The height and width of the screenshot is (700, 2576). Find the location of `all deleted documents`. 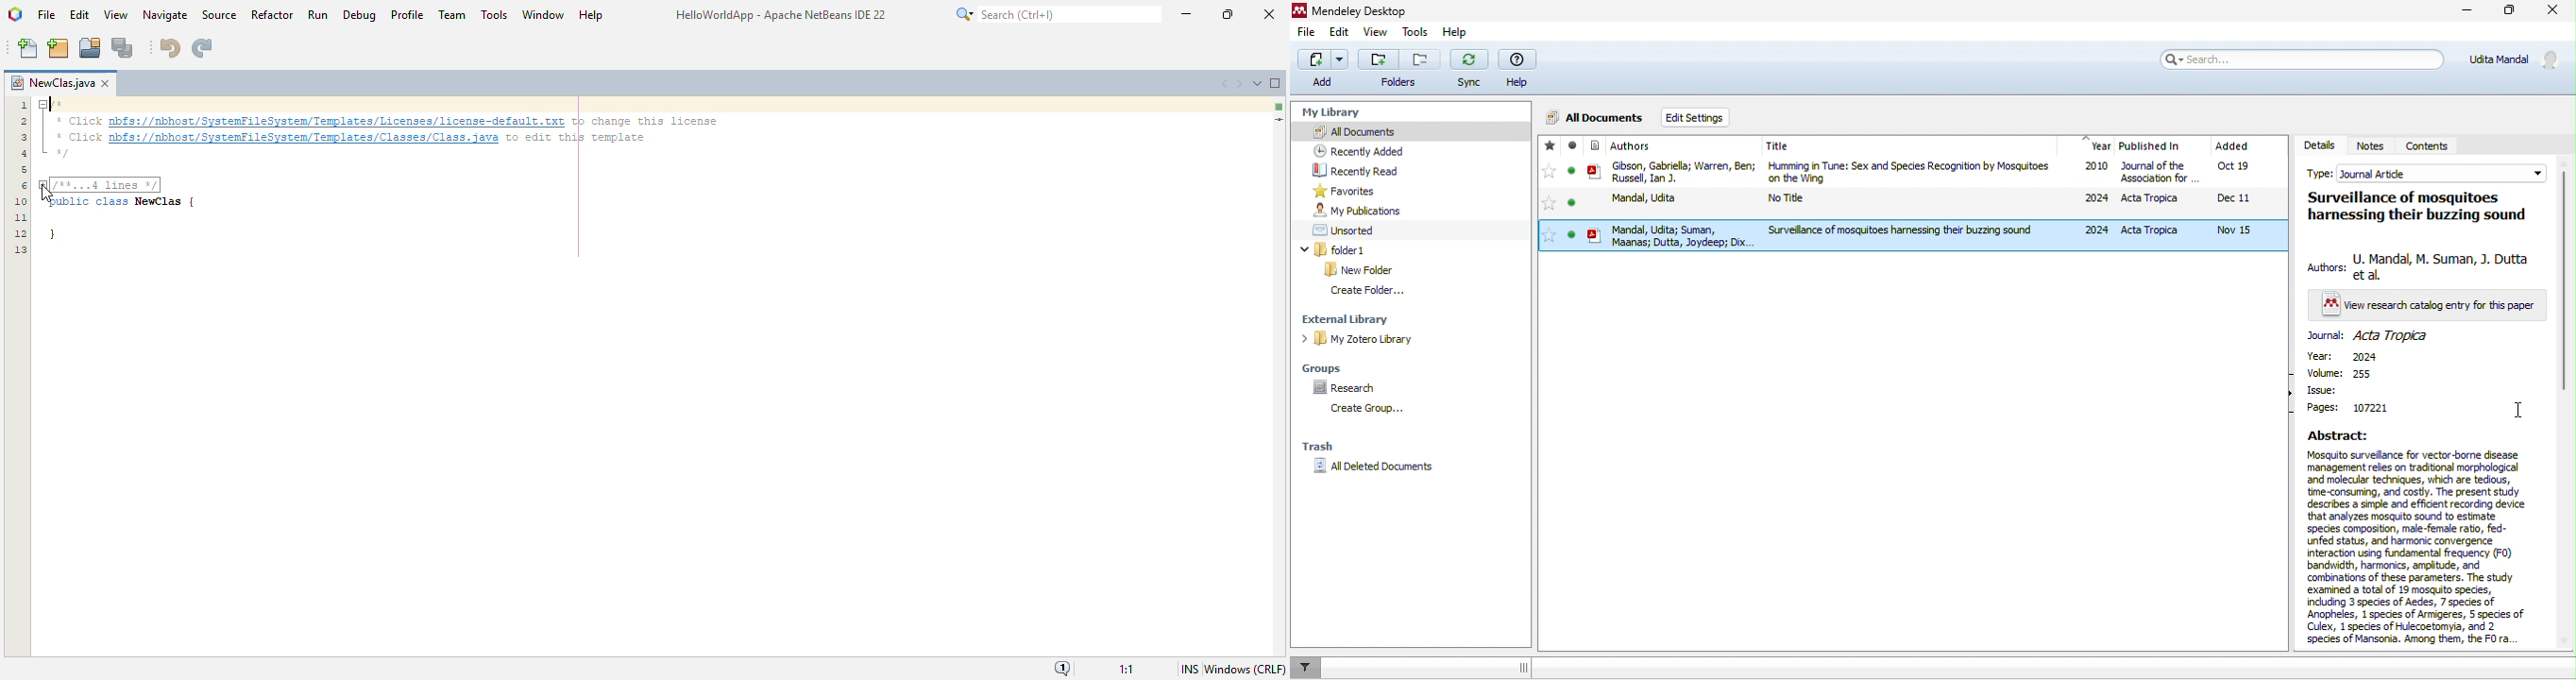

all deleted documents is located at coordinates (1375, 465).